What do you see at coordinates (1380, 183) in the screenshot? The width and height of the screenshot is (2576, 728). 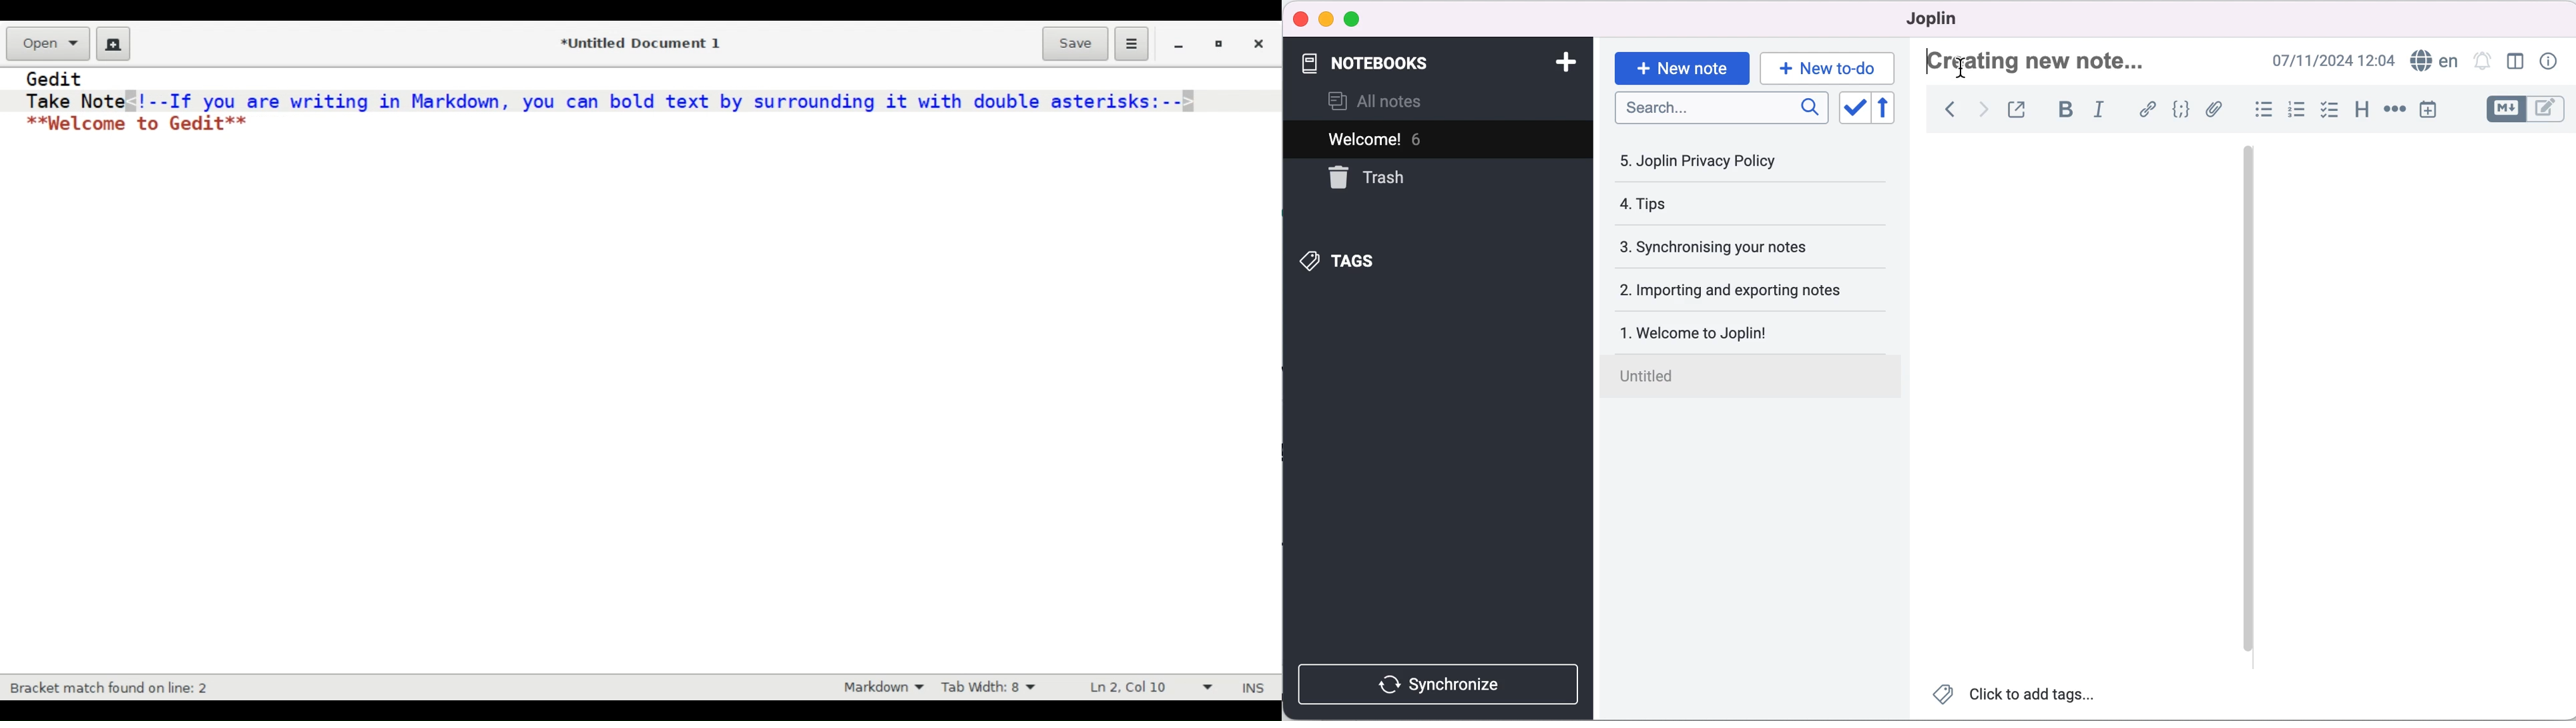 I see `trash` at bounding box center [1380, 183].